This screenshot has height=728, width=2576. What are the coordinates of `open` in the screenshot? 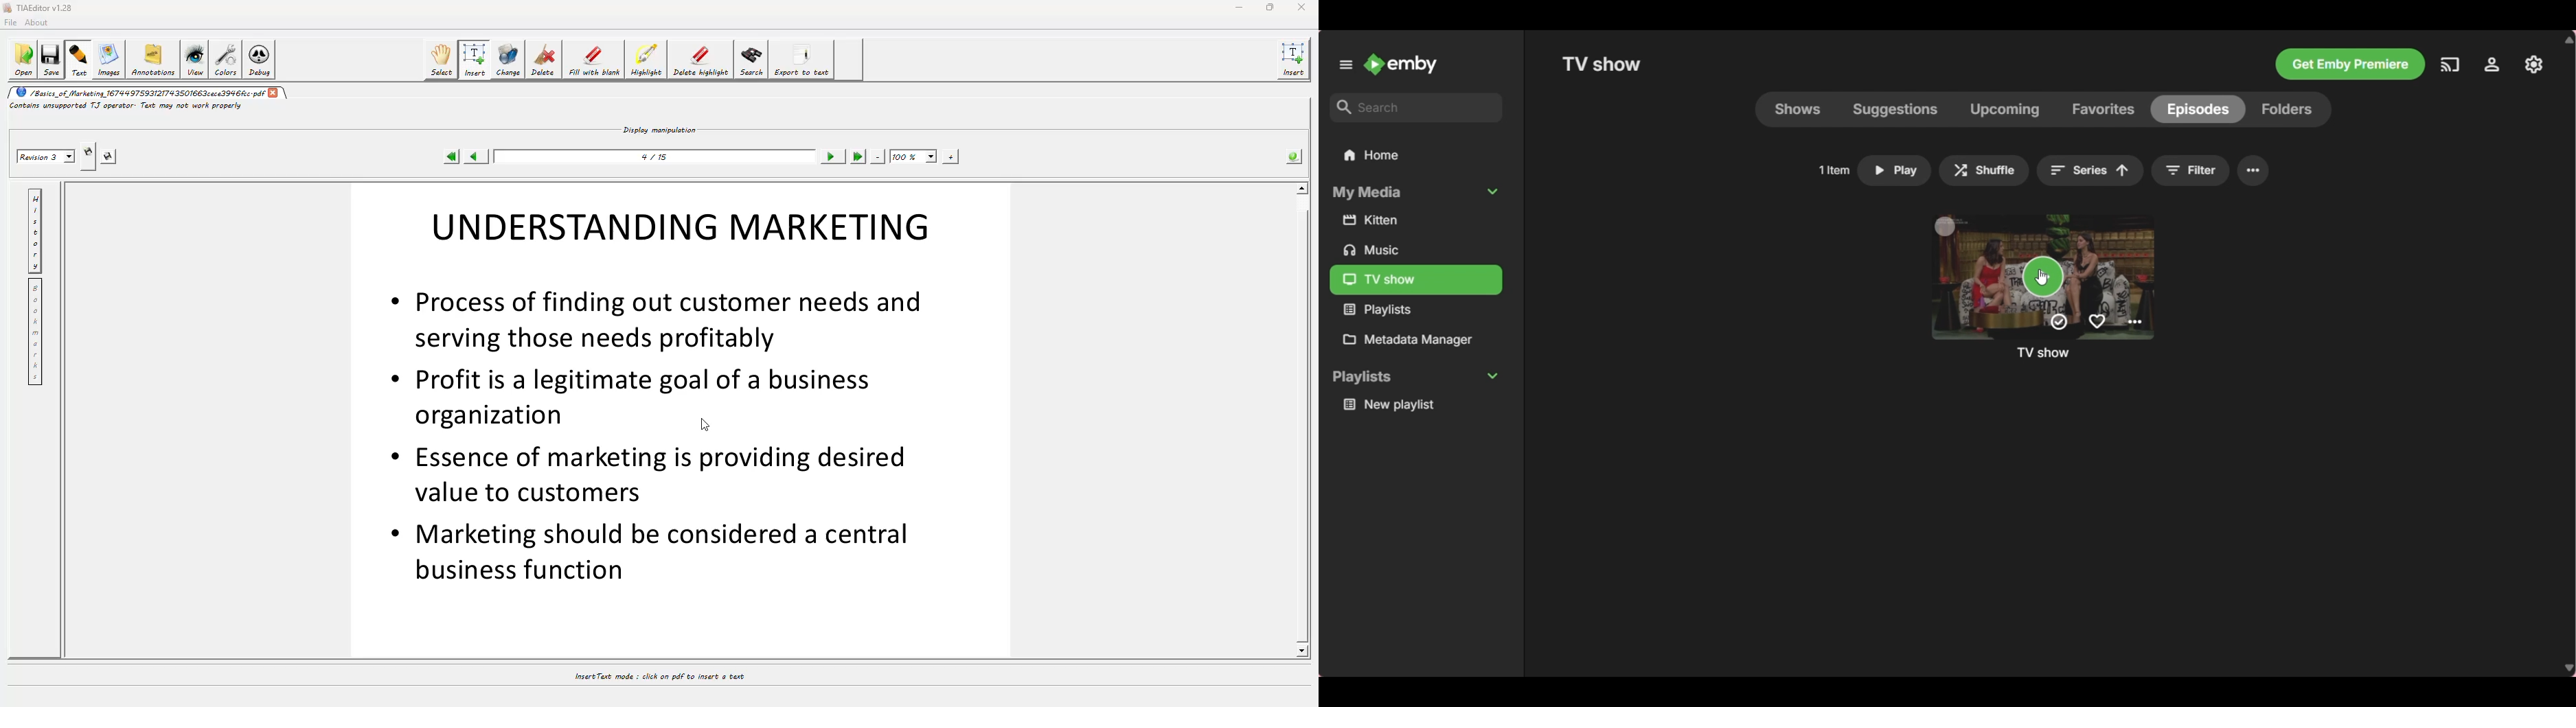 It's located at (25, 60).